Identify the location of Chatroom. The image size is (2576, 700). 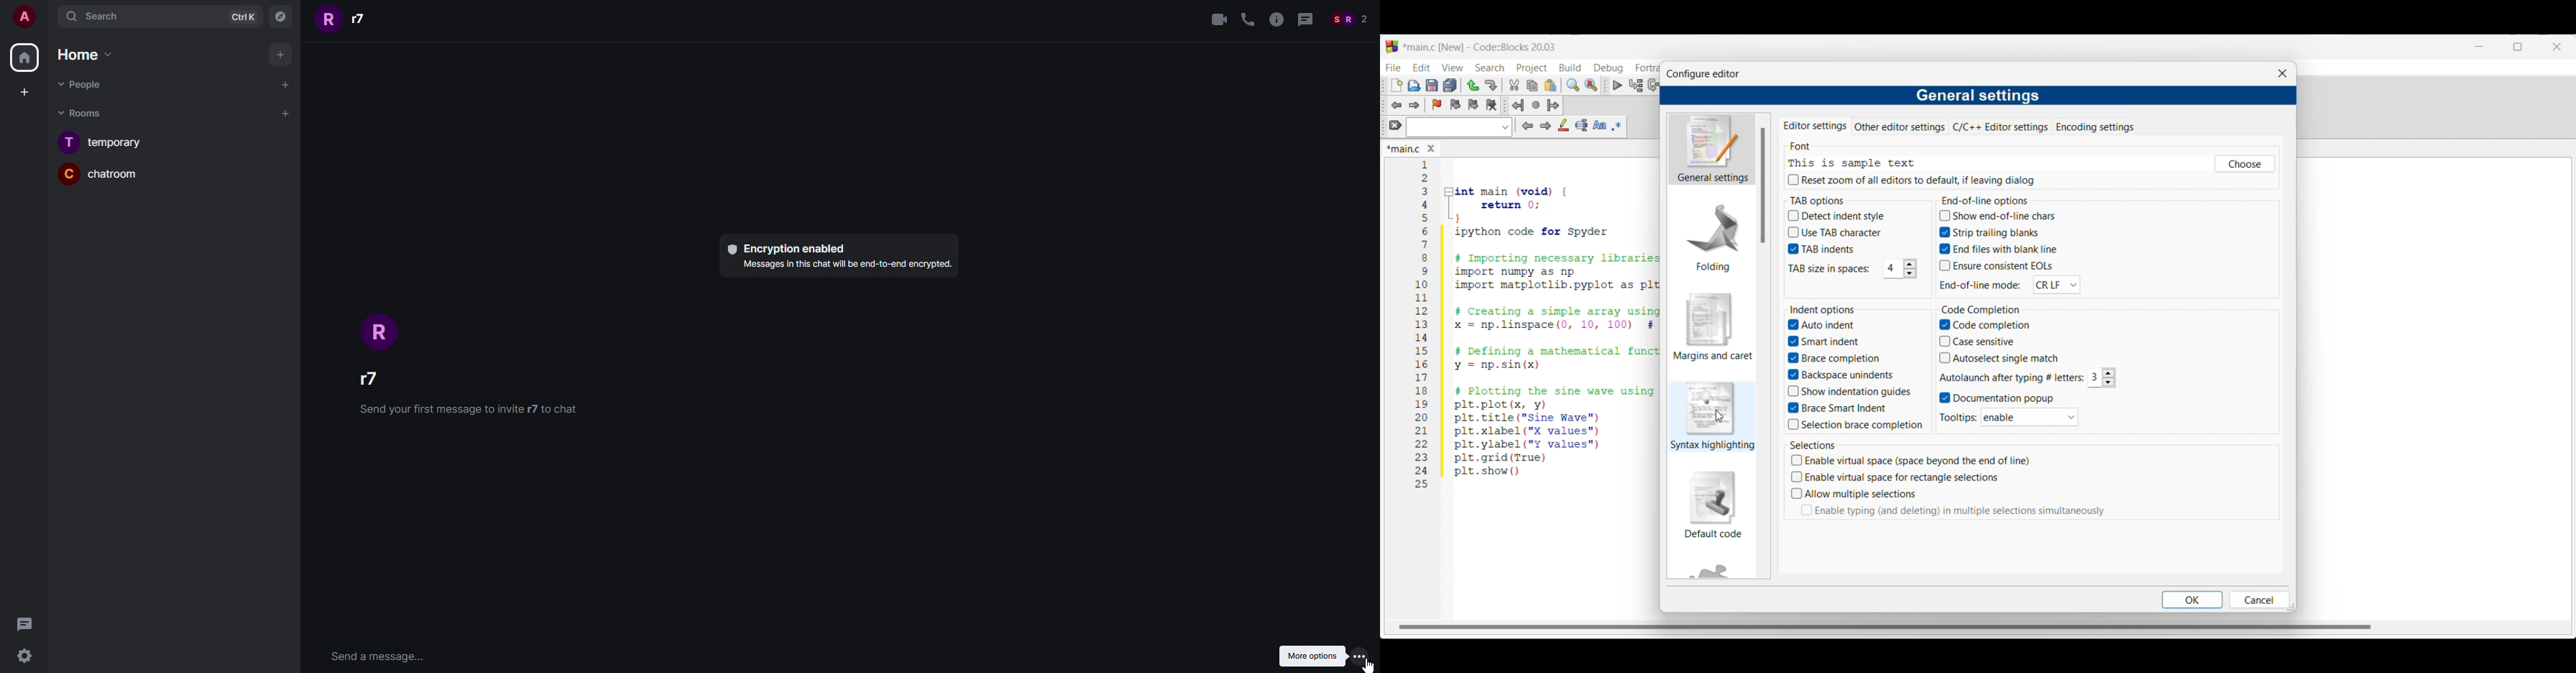
(101, 173).